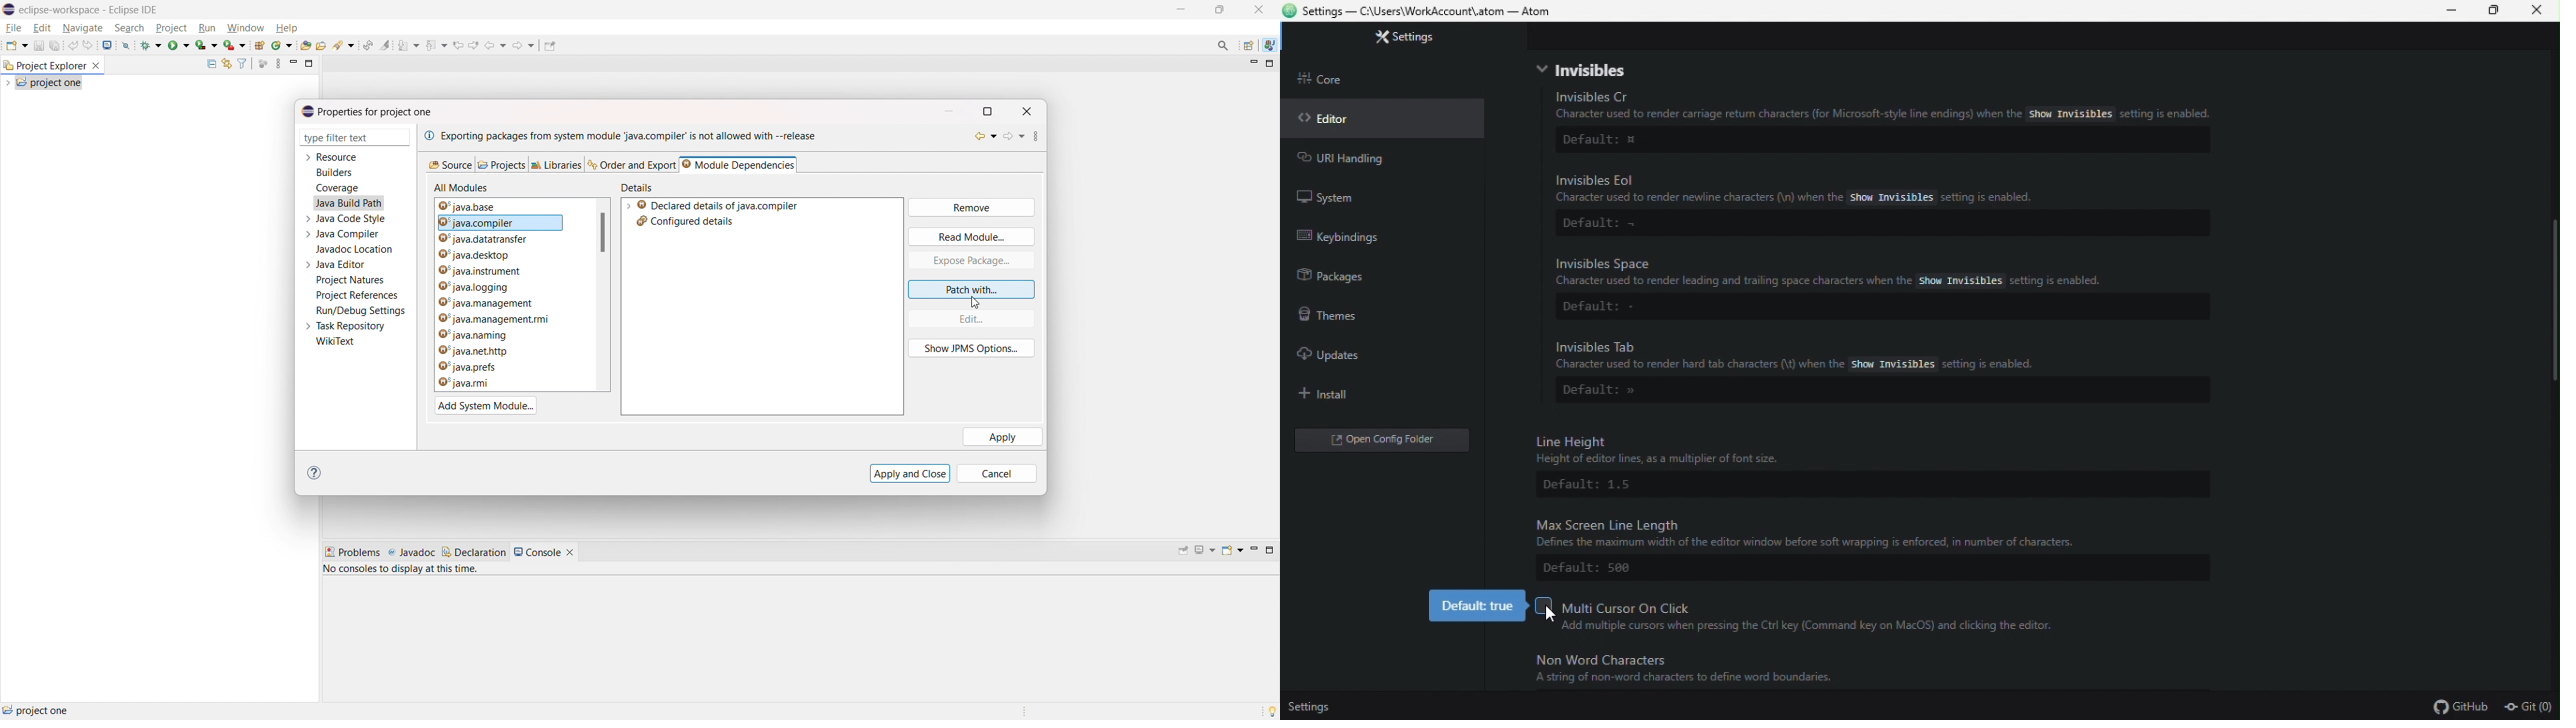 The width and height of the screenshot is (2576, 728). What do you see at coordinates (951, 110) in the screenshot?
I see `minimize` at bounding box center [951, 110].